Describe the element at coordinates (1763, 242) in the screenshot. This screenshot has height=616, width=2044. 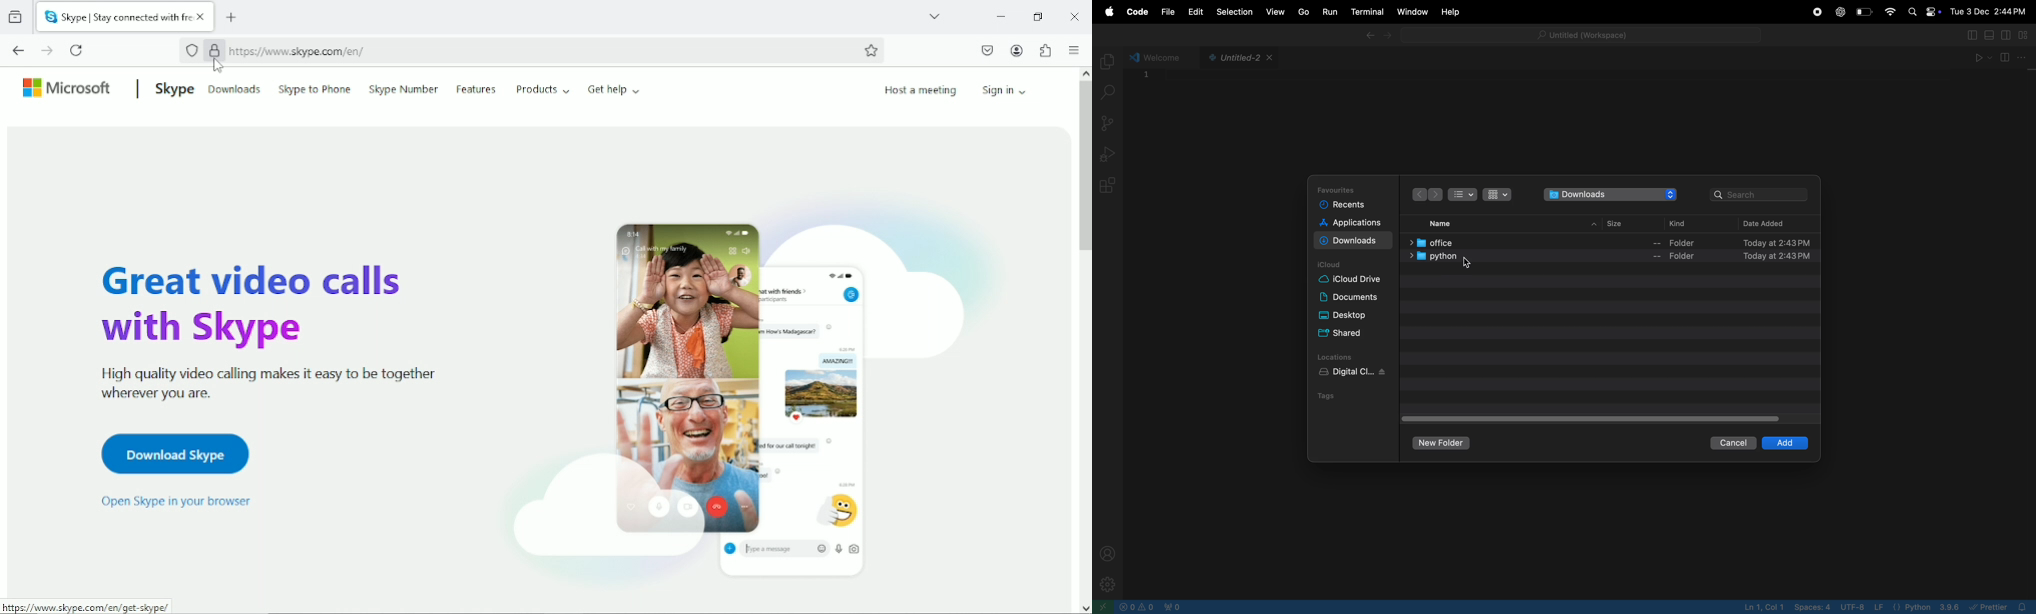
I see `date` at that location.